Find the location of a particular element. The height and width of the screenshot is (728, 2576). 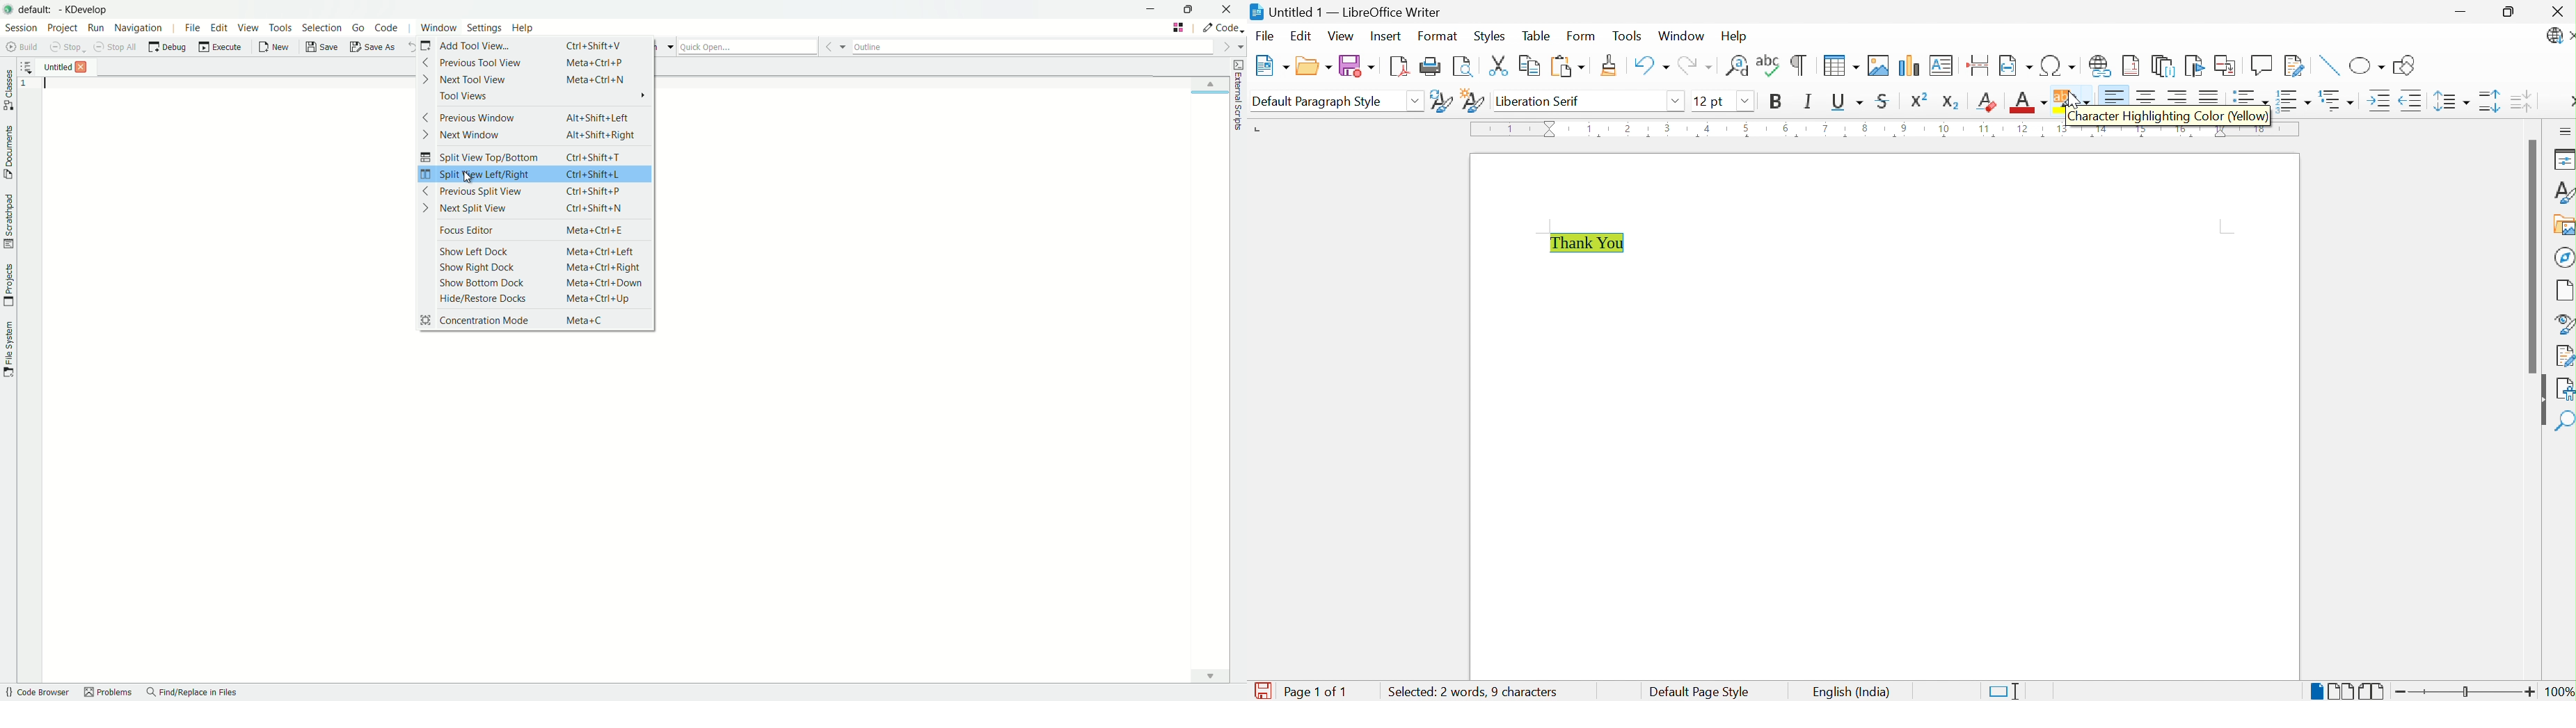

Find is located at coordinates (2565, 423).